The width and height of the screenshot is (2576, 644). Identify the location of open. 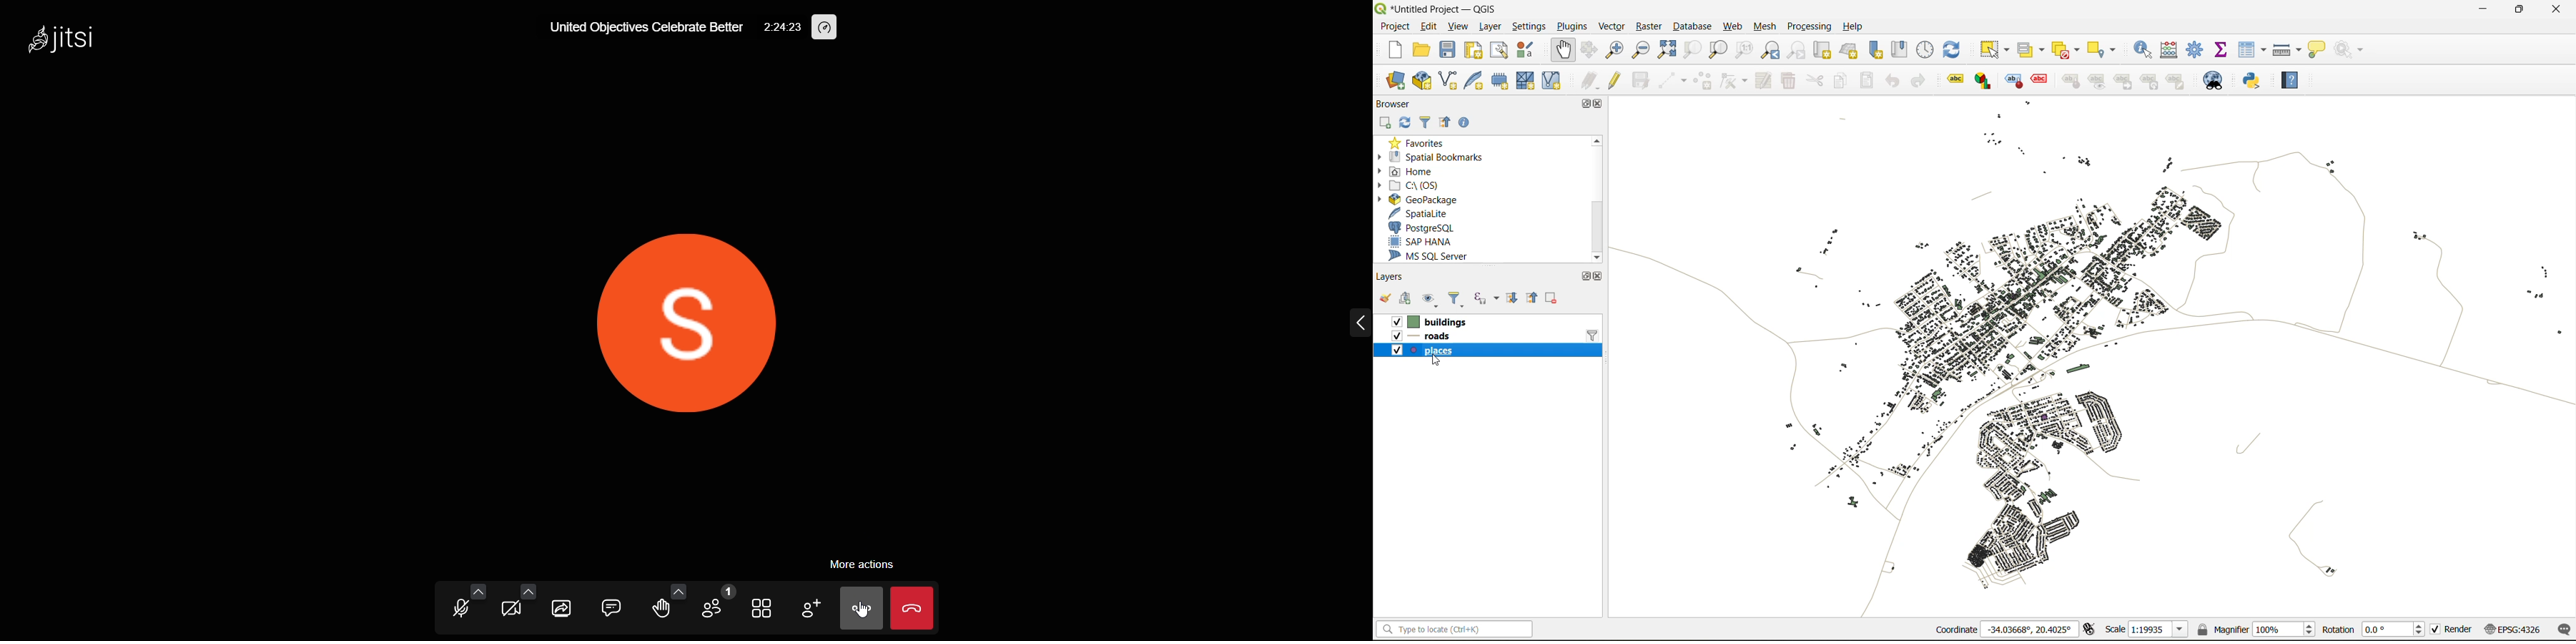
(1424, 49).